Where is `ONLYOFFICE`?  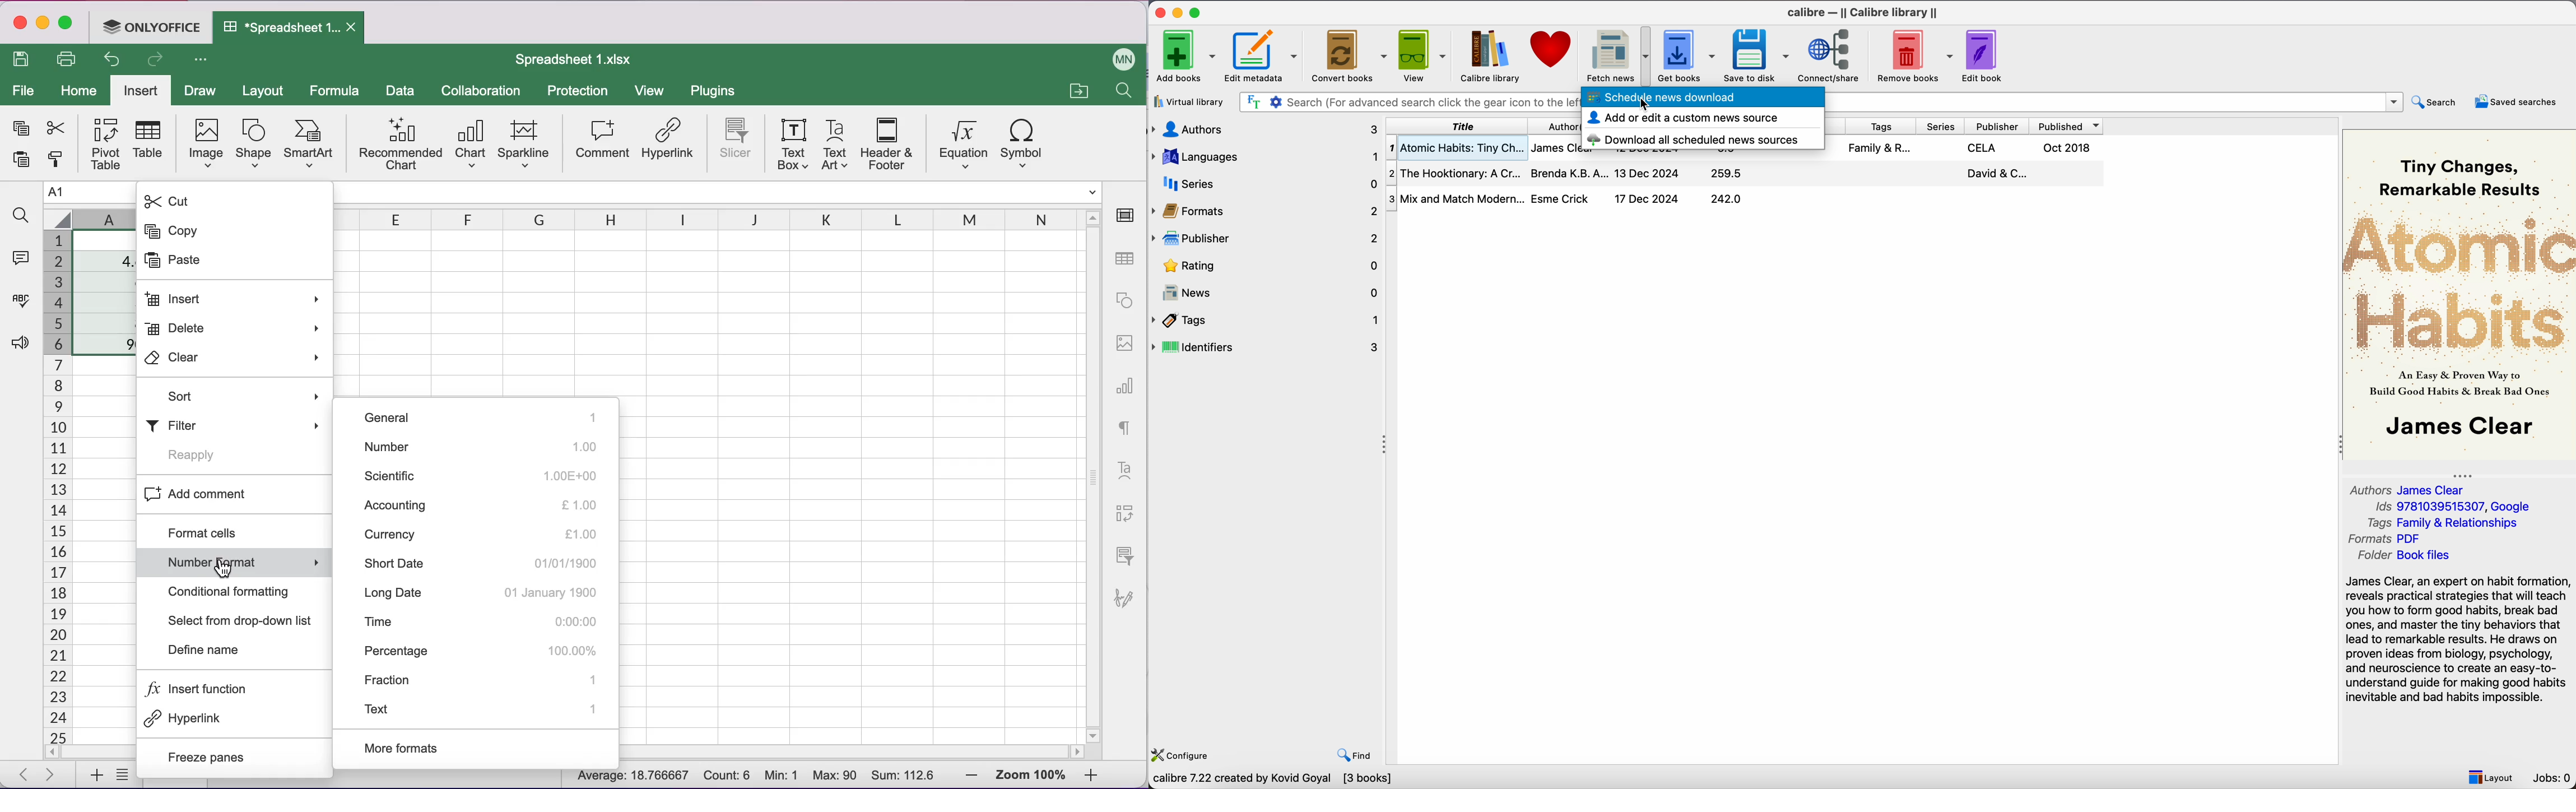
ONLYOFFICE is located at coordinates (153, 27).